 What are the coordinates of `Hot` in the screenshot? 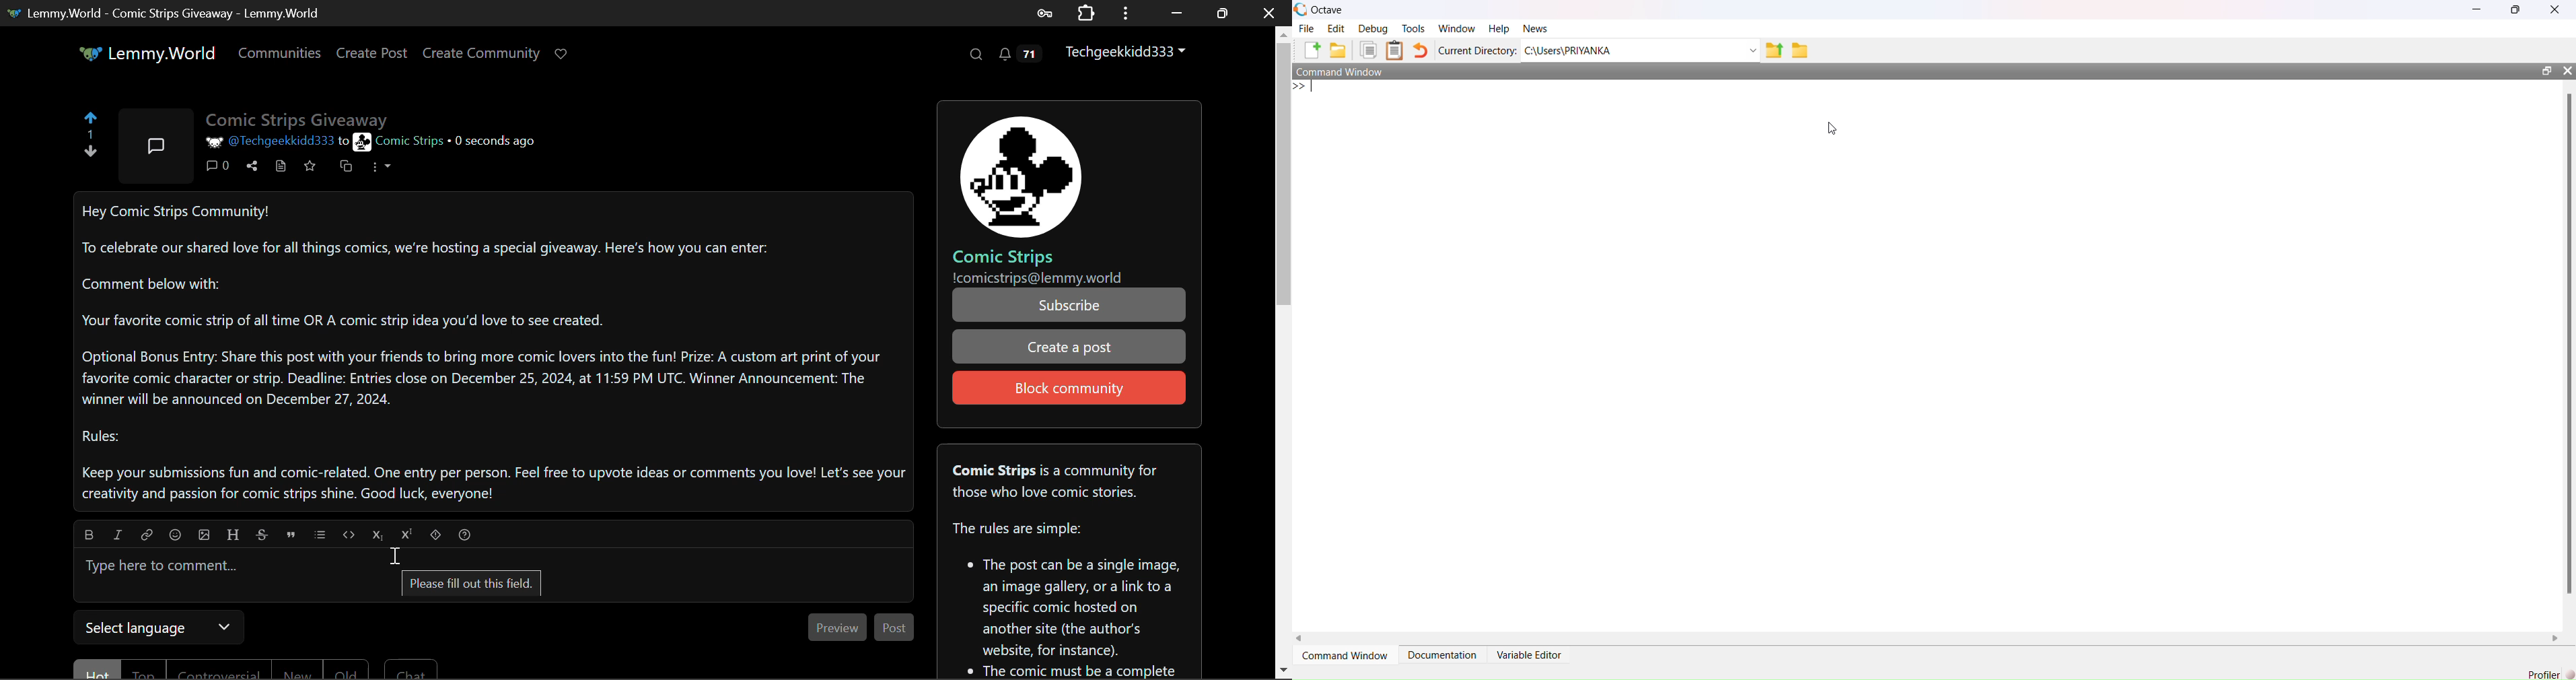 It's located at (96, 669).